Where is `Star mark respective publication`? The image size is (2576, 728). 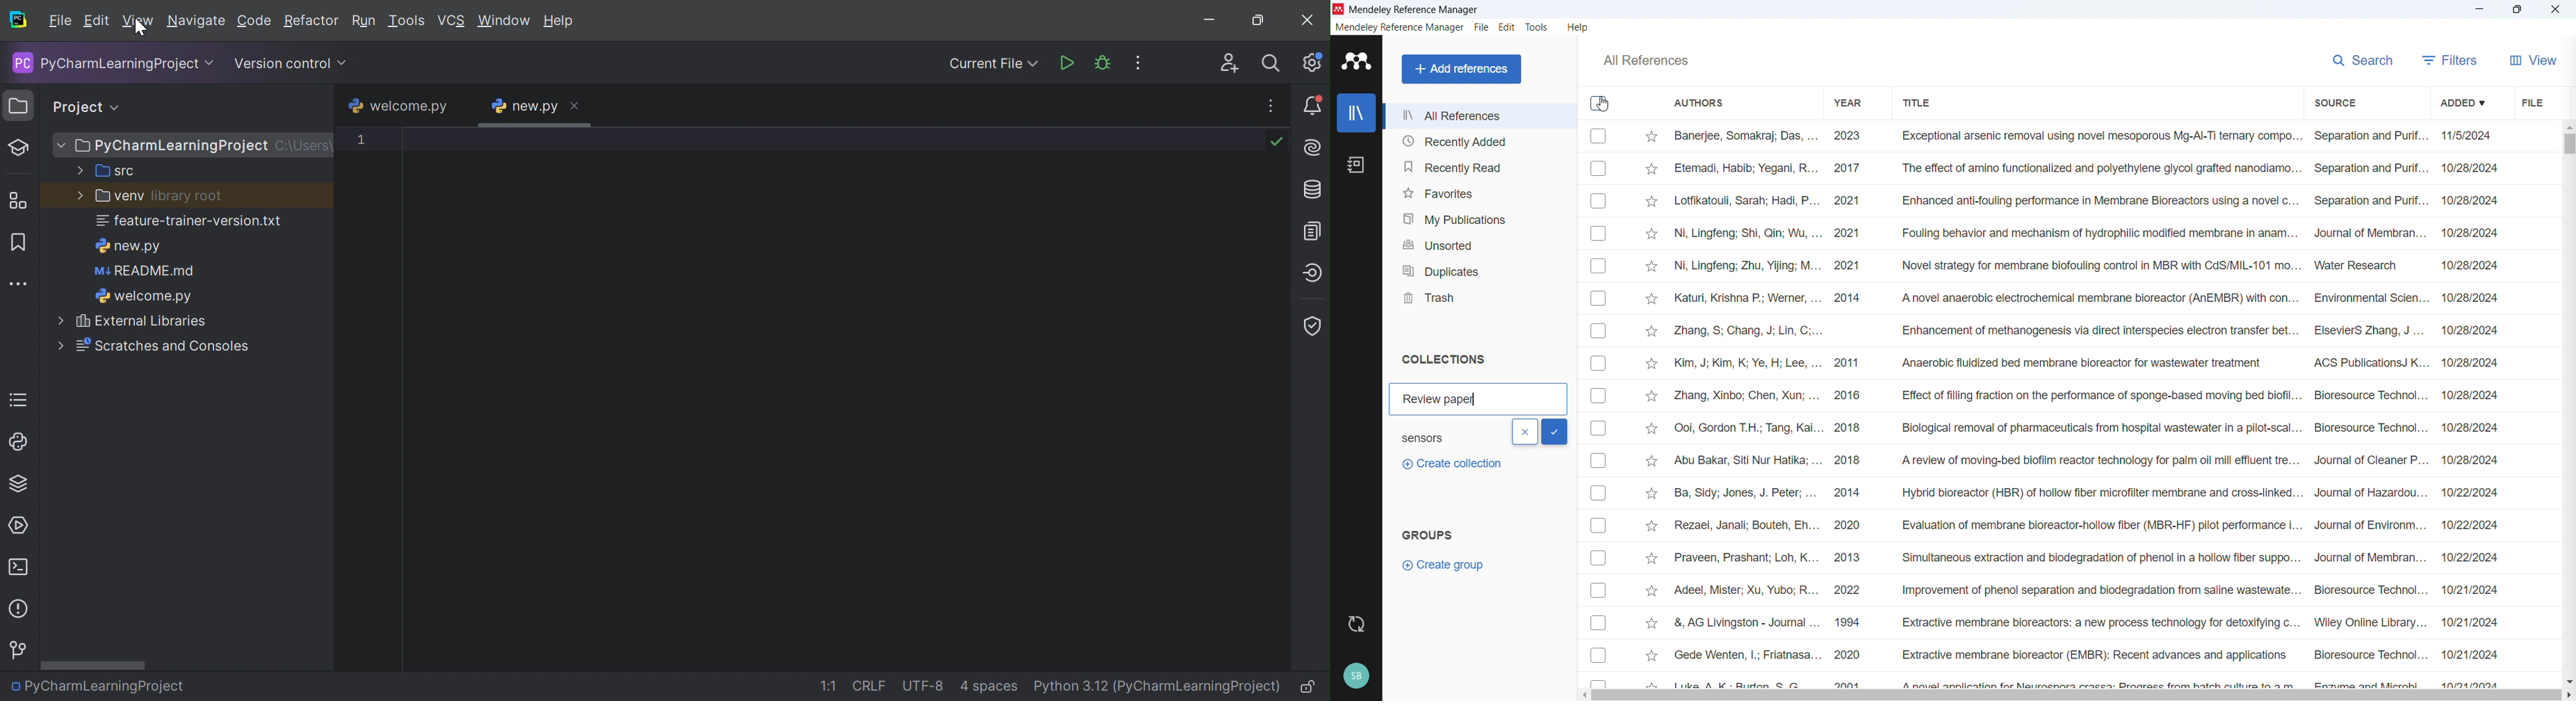 Star mark respective publication is located at coordinates (1652, 526).